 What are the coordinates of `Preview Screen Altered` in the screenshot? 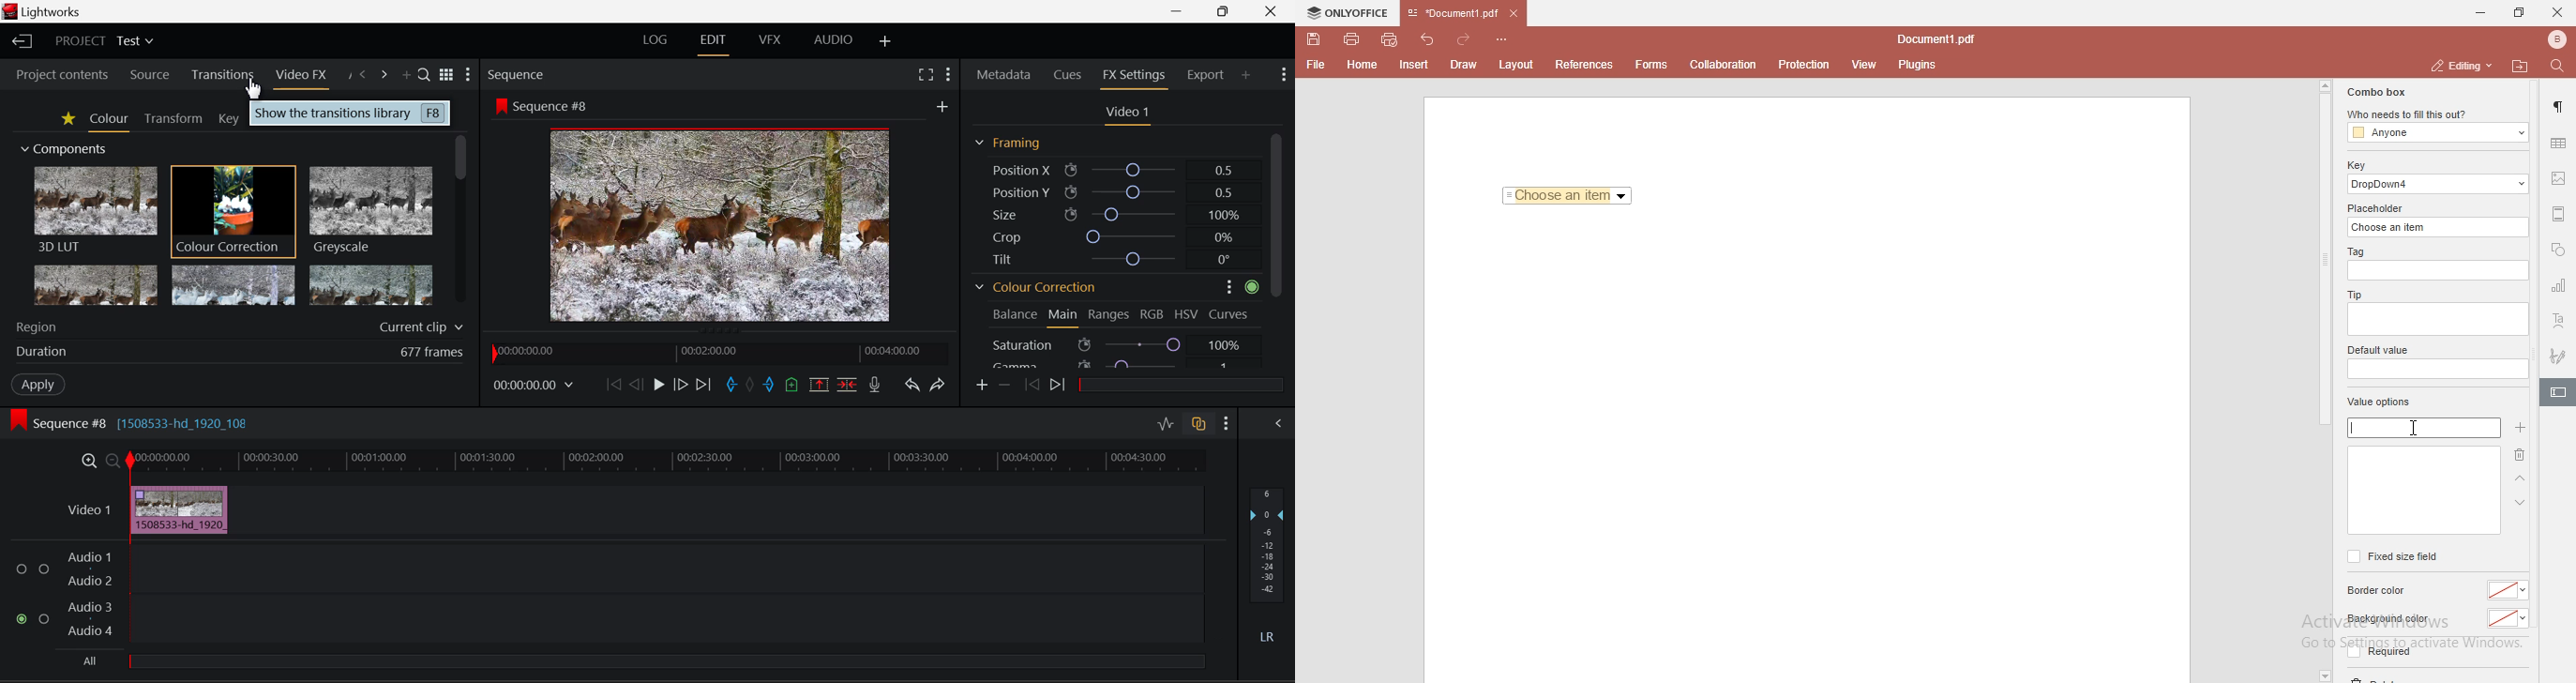 It's located at (715, 223).